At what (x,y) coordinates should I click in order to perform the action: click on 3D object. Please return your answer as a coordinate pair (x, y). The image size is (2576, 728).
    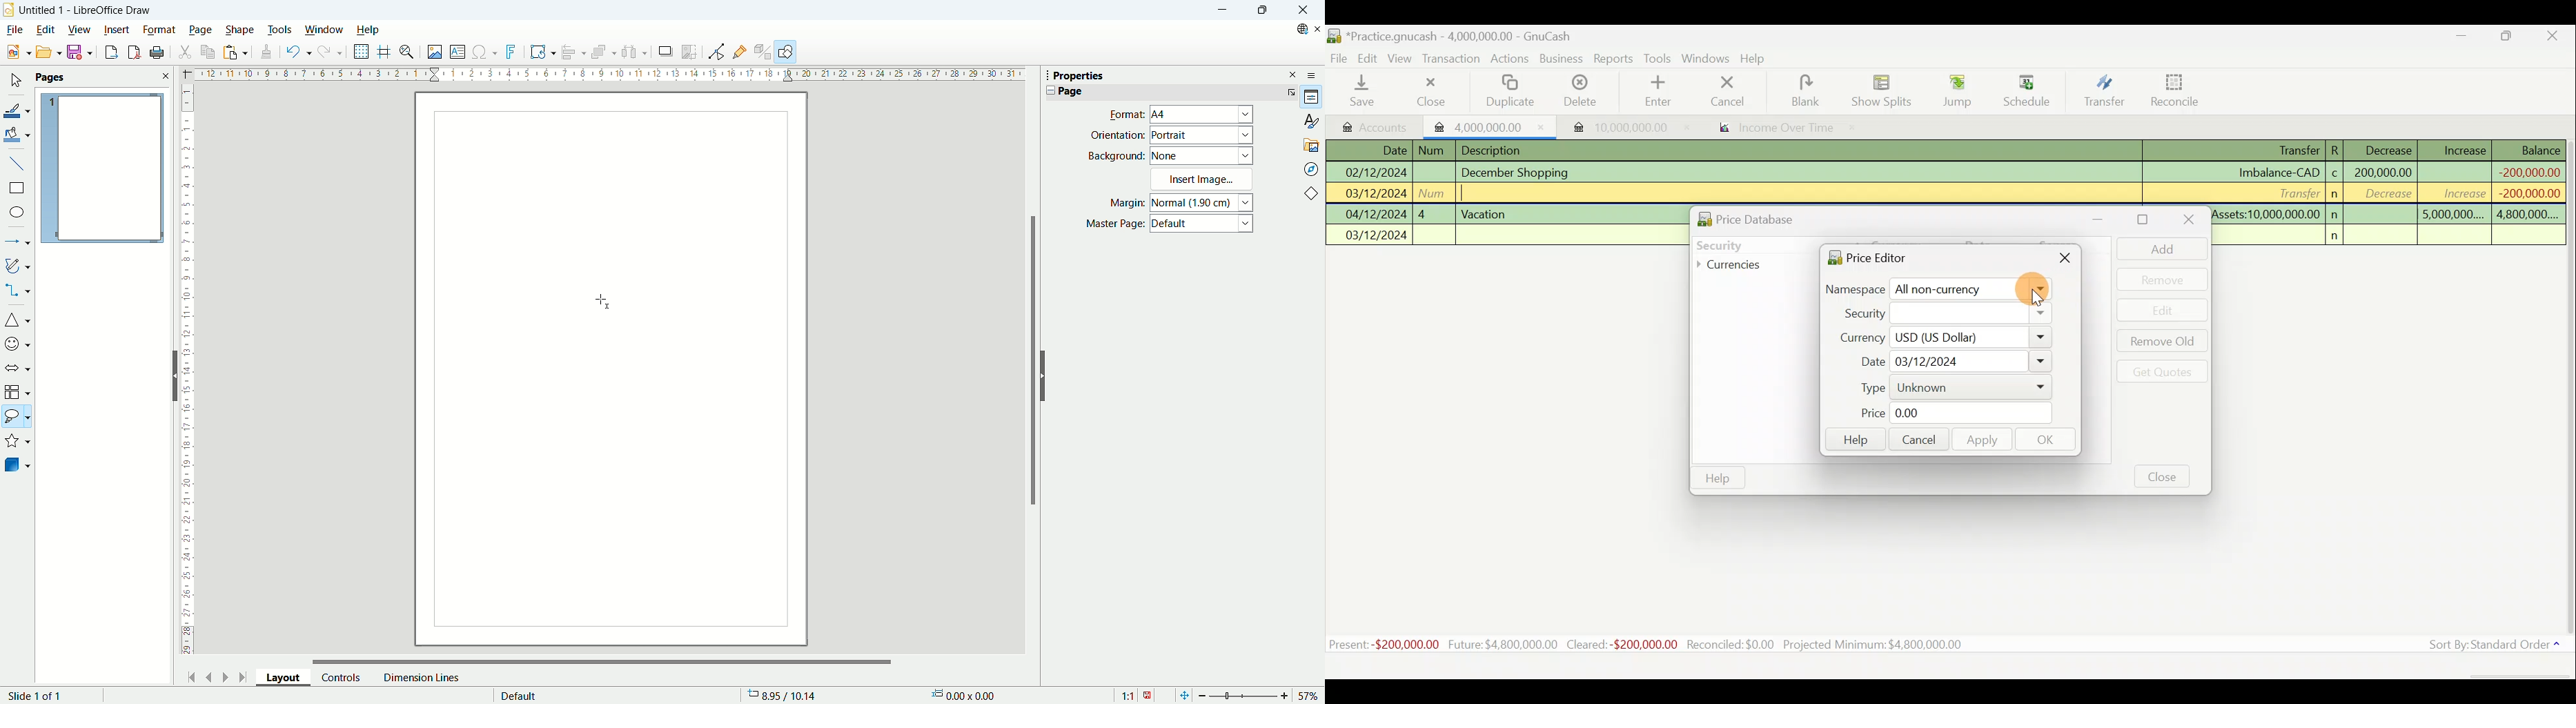
    Looking at the image, I should click on (19, 466).